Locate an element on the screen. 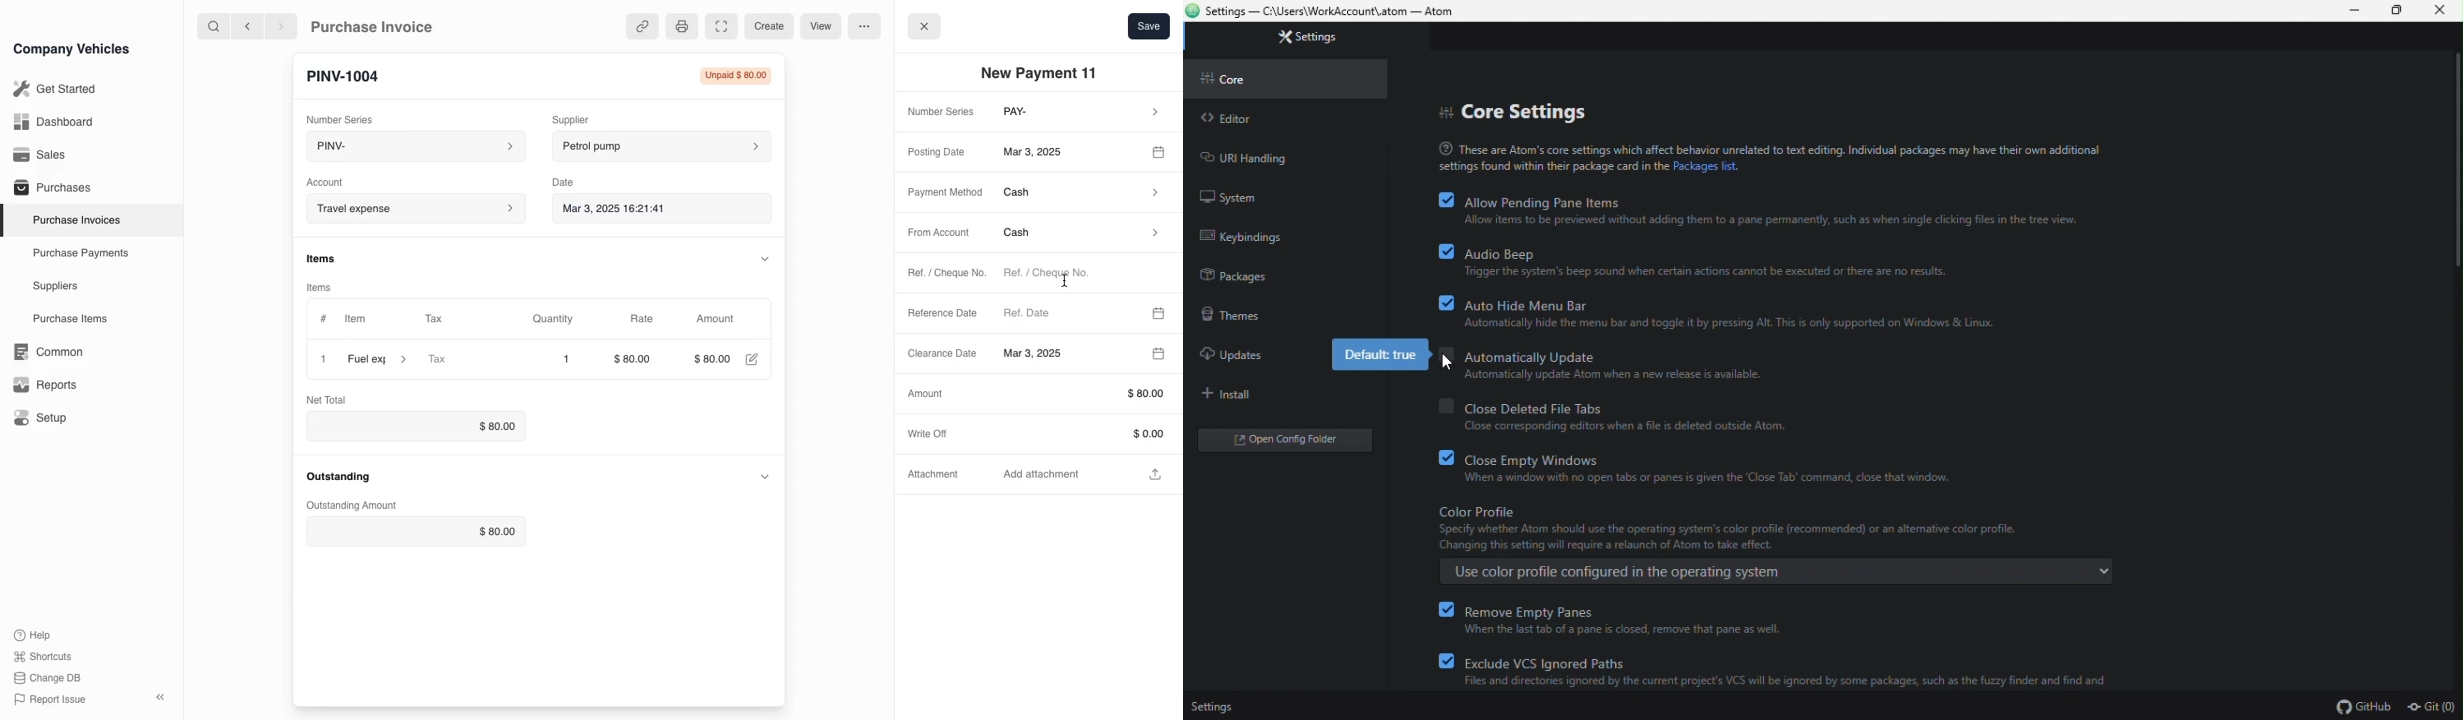 This screenshot has height=728, width=2464. Quantity is located at coordinates (561, 319).